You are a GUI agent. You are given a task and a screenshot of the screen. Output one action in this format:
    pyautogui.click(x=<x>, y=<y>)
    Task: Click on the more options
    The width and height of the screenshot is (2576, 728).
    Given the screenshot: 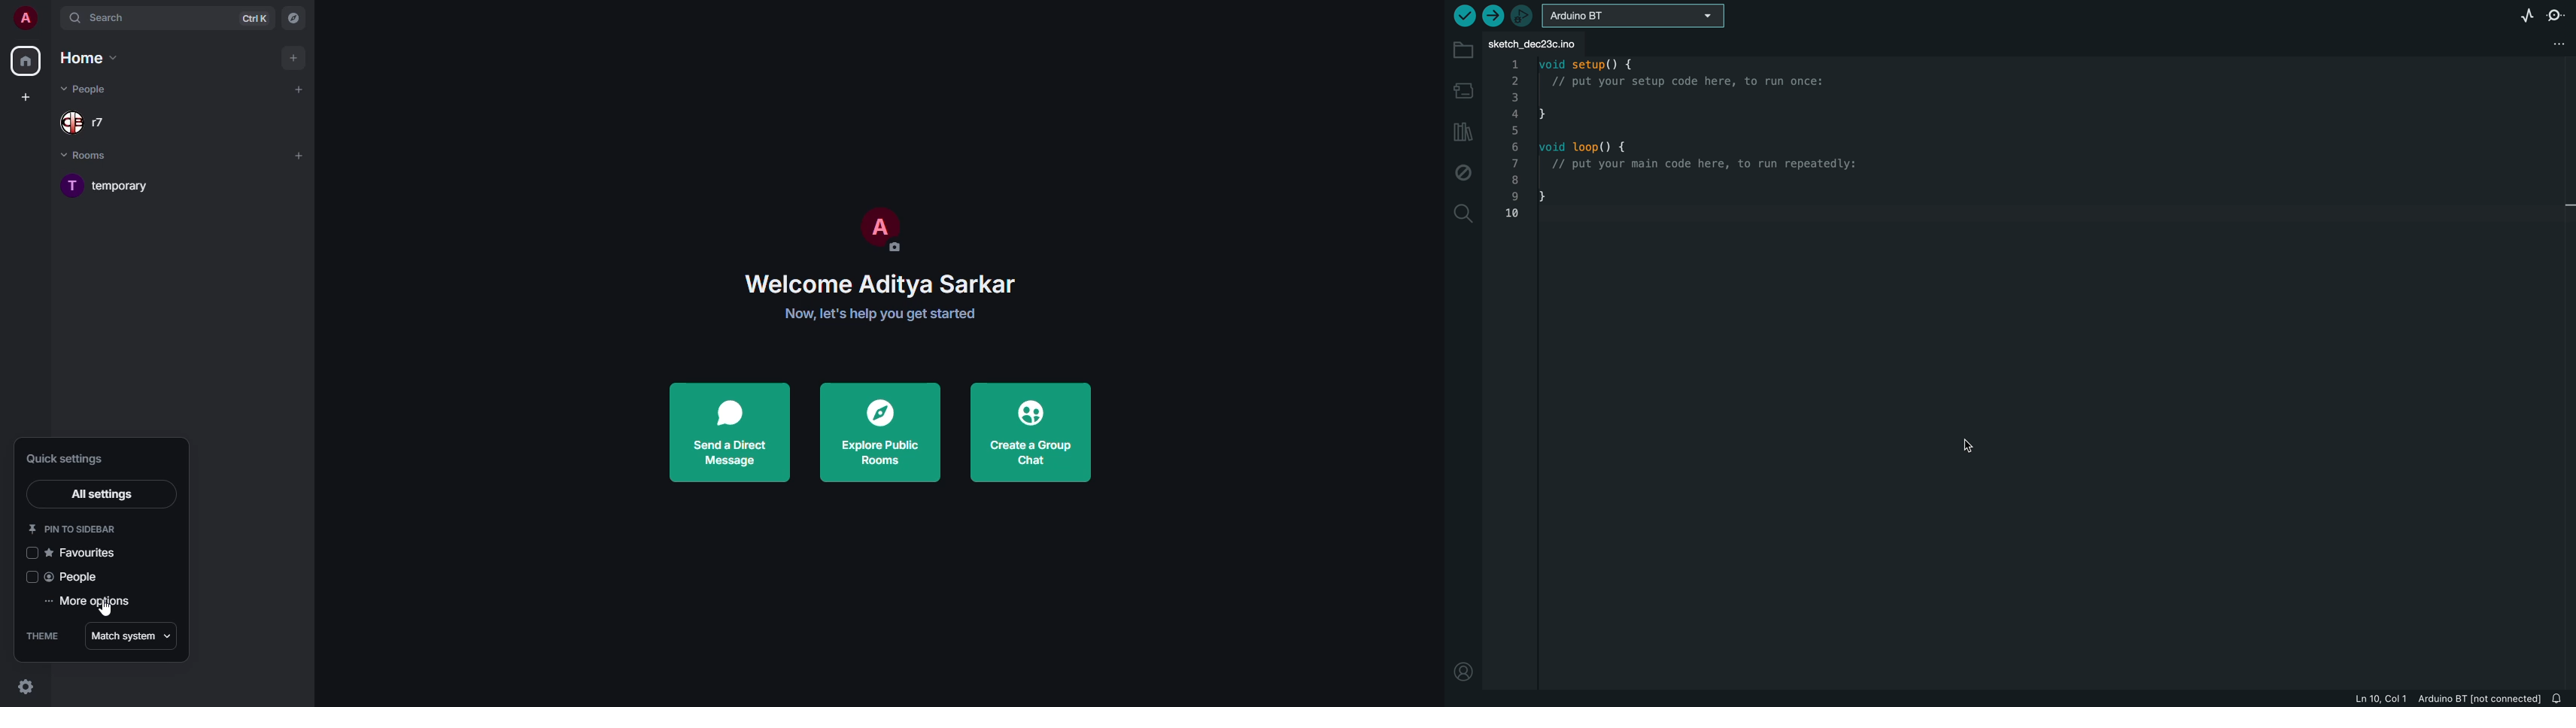 What is the action you would take?
    pyautogui.click(x=87, y=602)
    